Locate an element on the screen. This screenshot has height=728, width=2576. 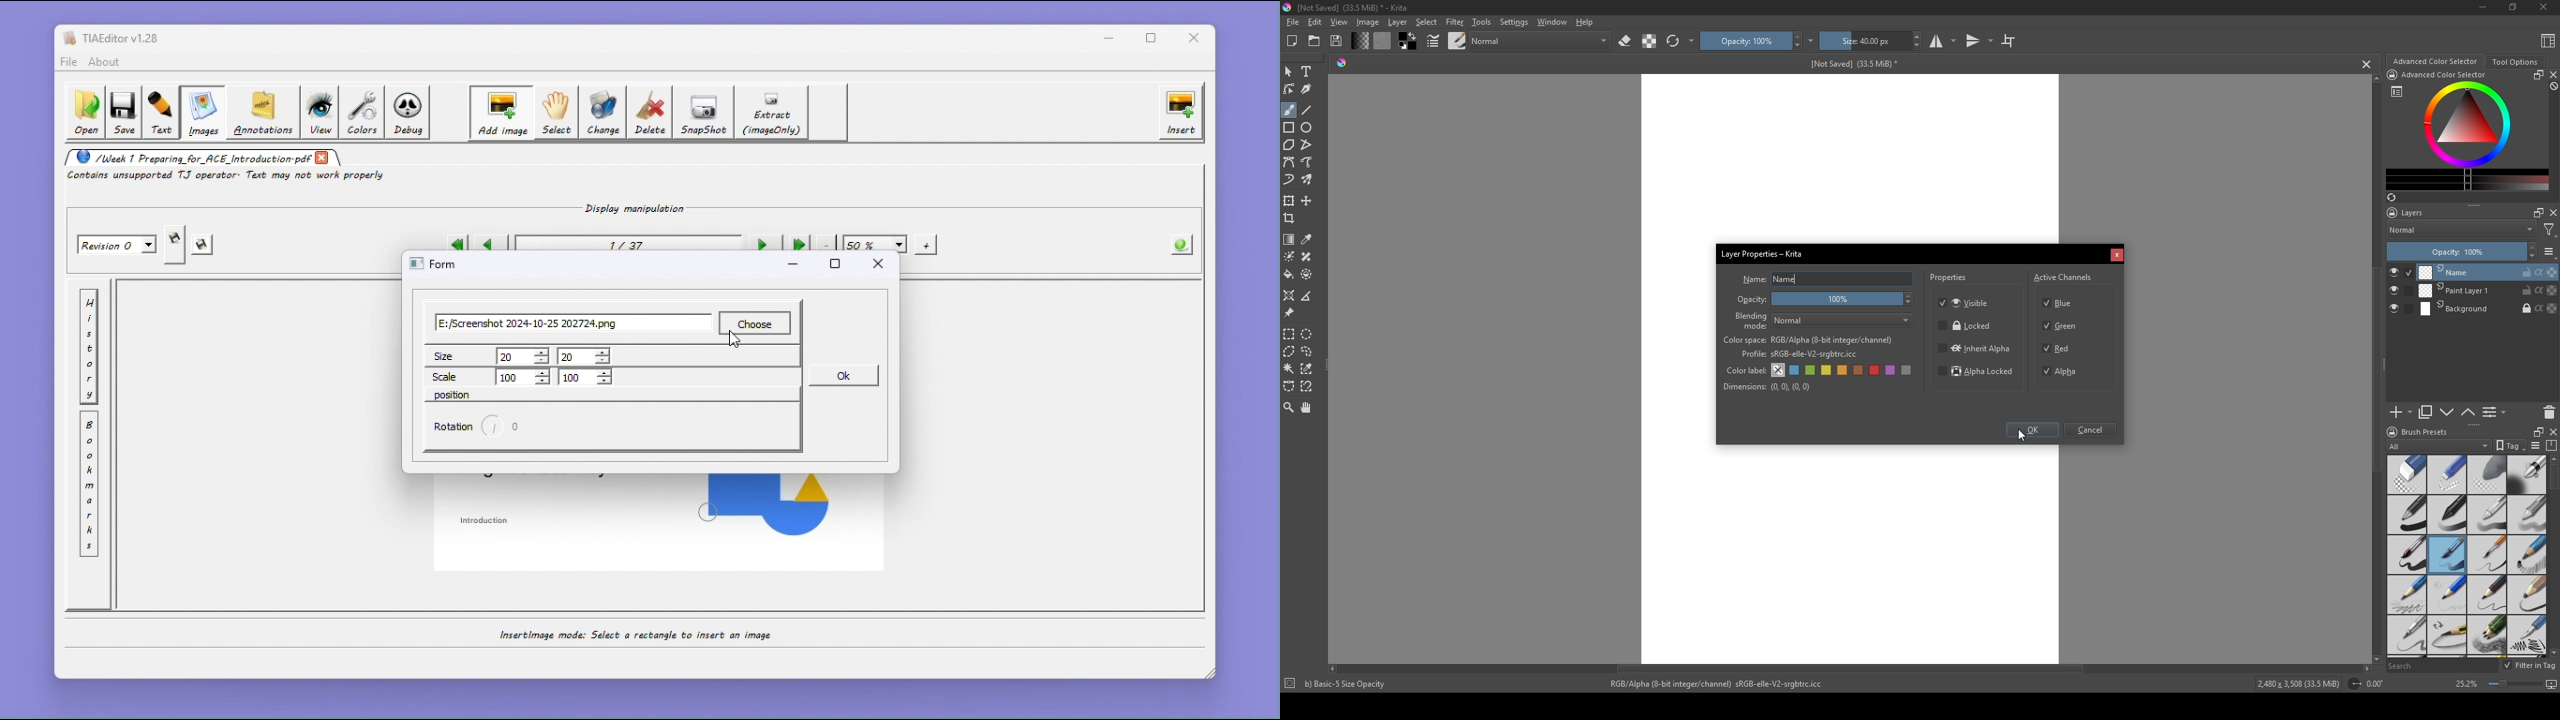
View is located at coordinates (1339, 22).